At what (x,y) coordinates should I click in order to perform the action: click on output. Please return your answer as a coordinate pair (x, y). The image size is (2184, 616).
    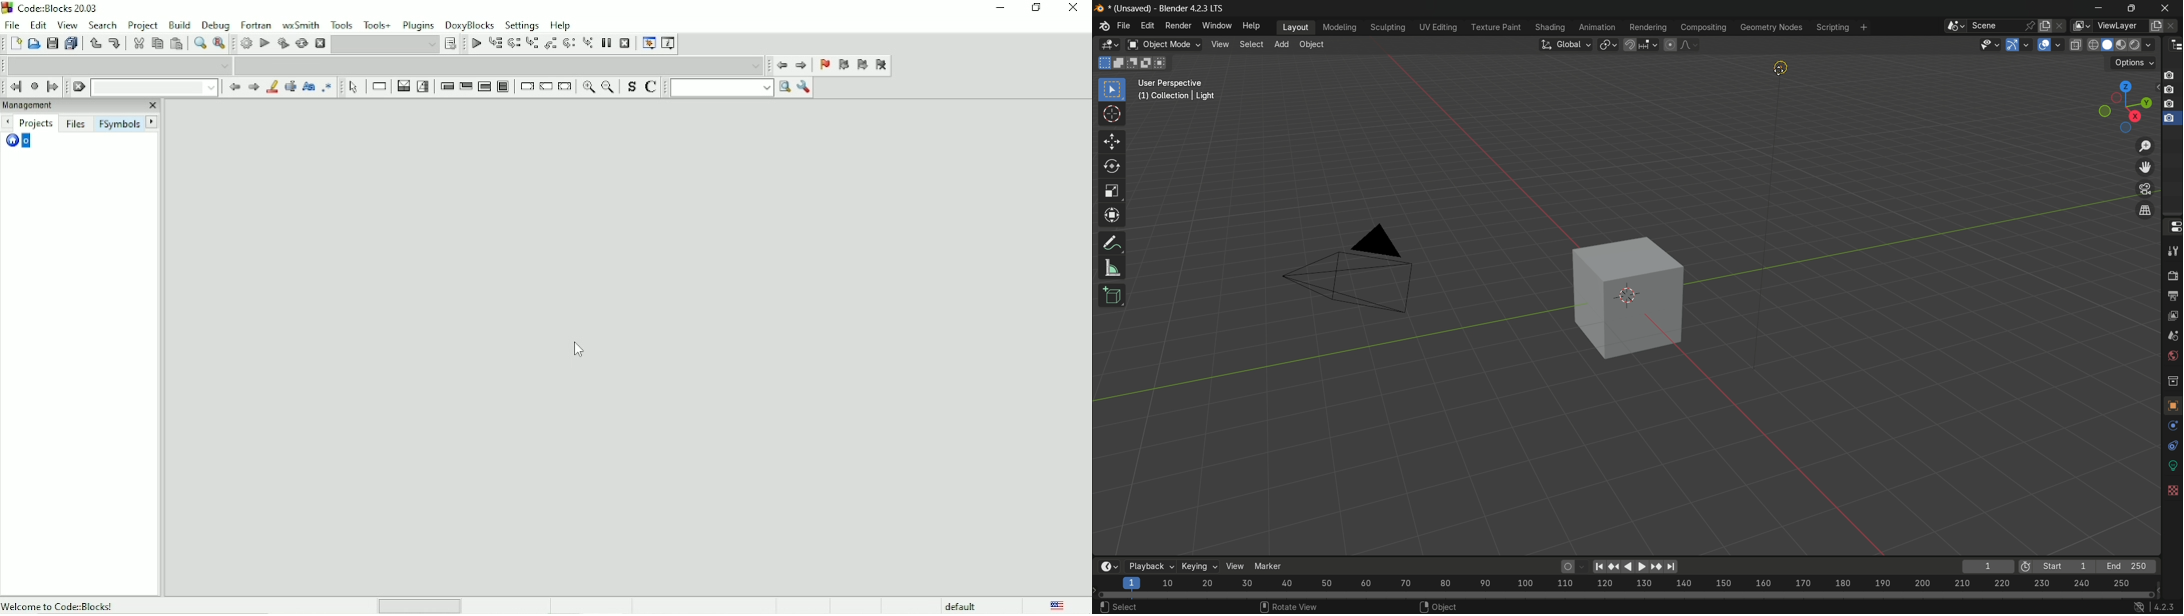
    Looking at the image, I should click on (2172, 294).